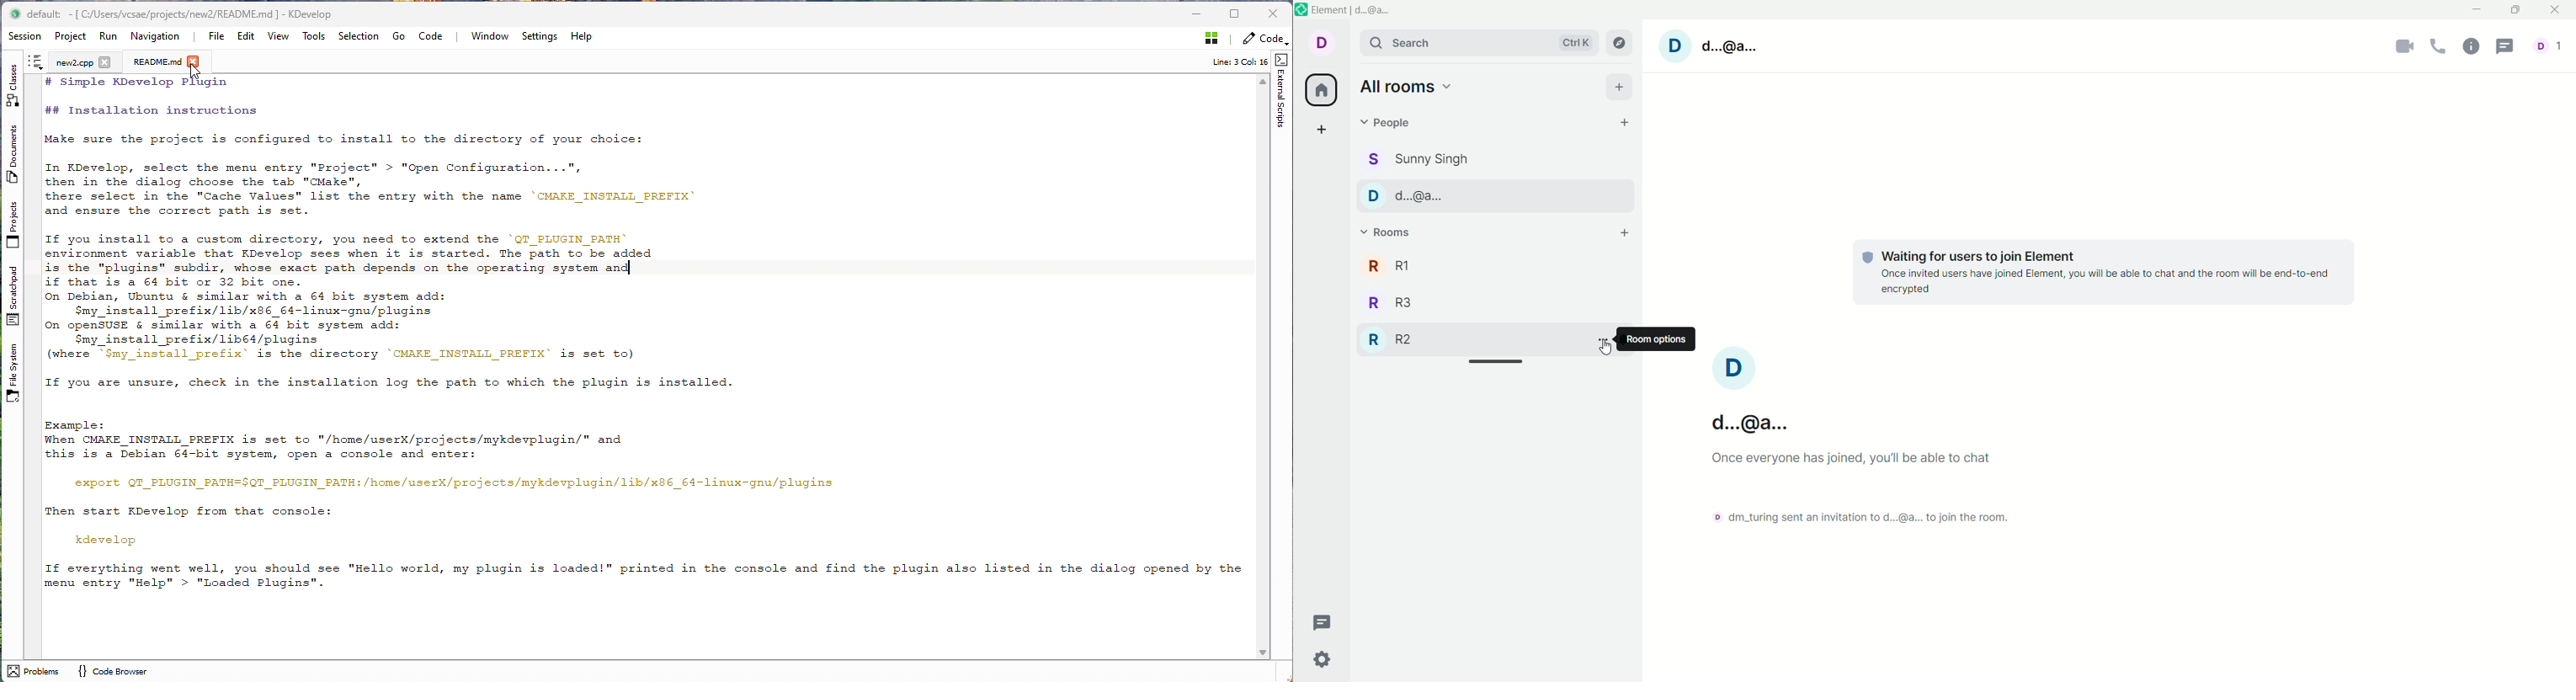 The height and width of the screenshot is (700, 2576). I want to click on text, so click(2105, 272).